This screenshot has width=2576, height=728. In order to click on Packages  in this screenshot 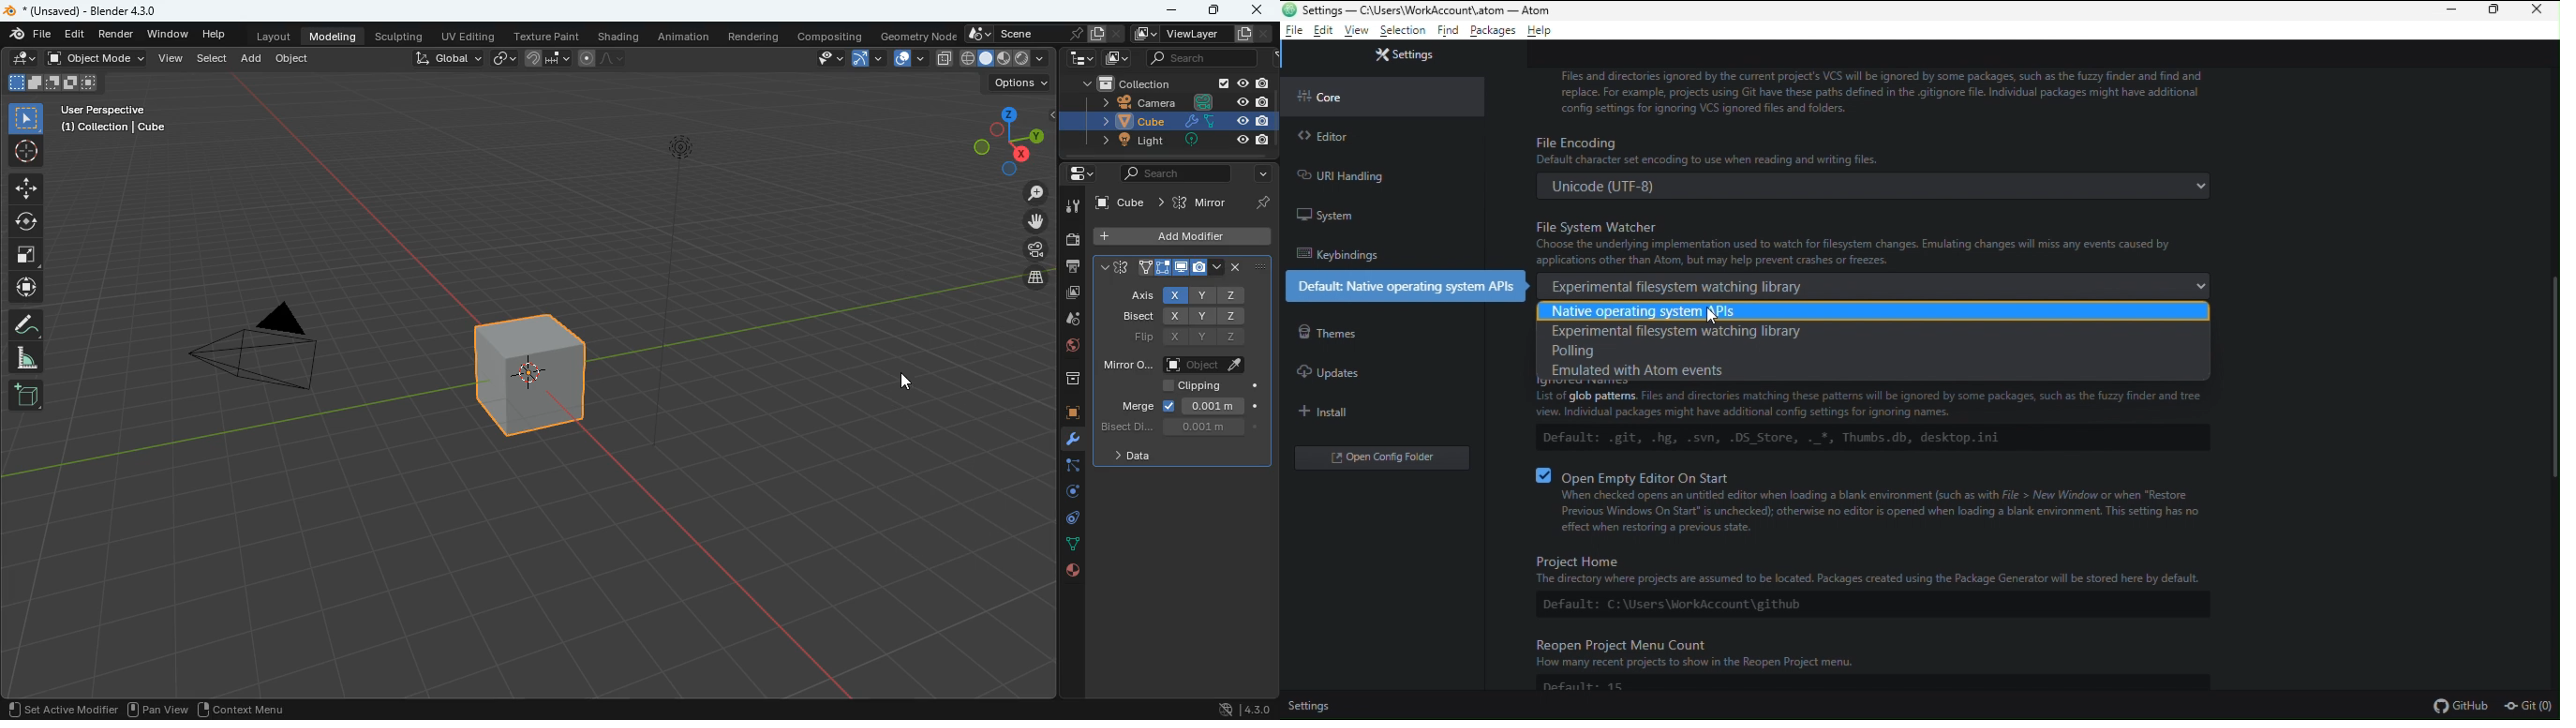, I will do `click(1494, 32)`.